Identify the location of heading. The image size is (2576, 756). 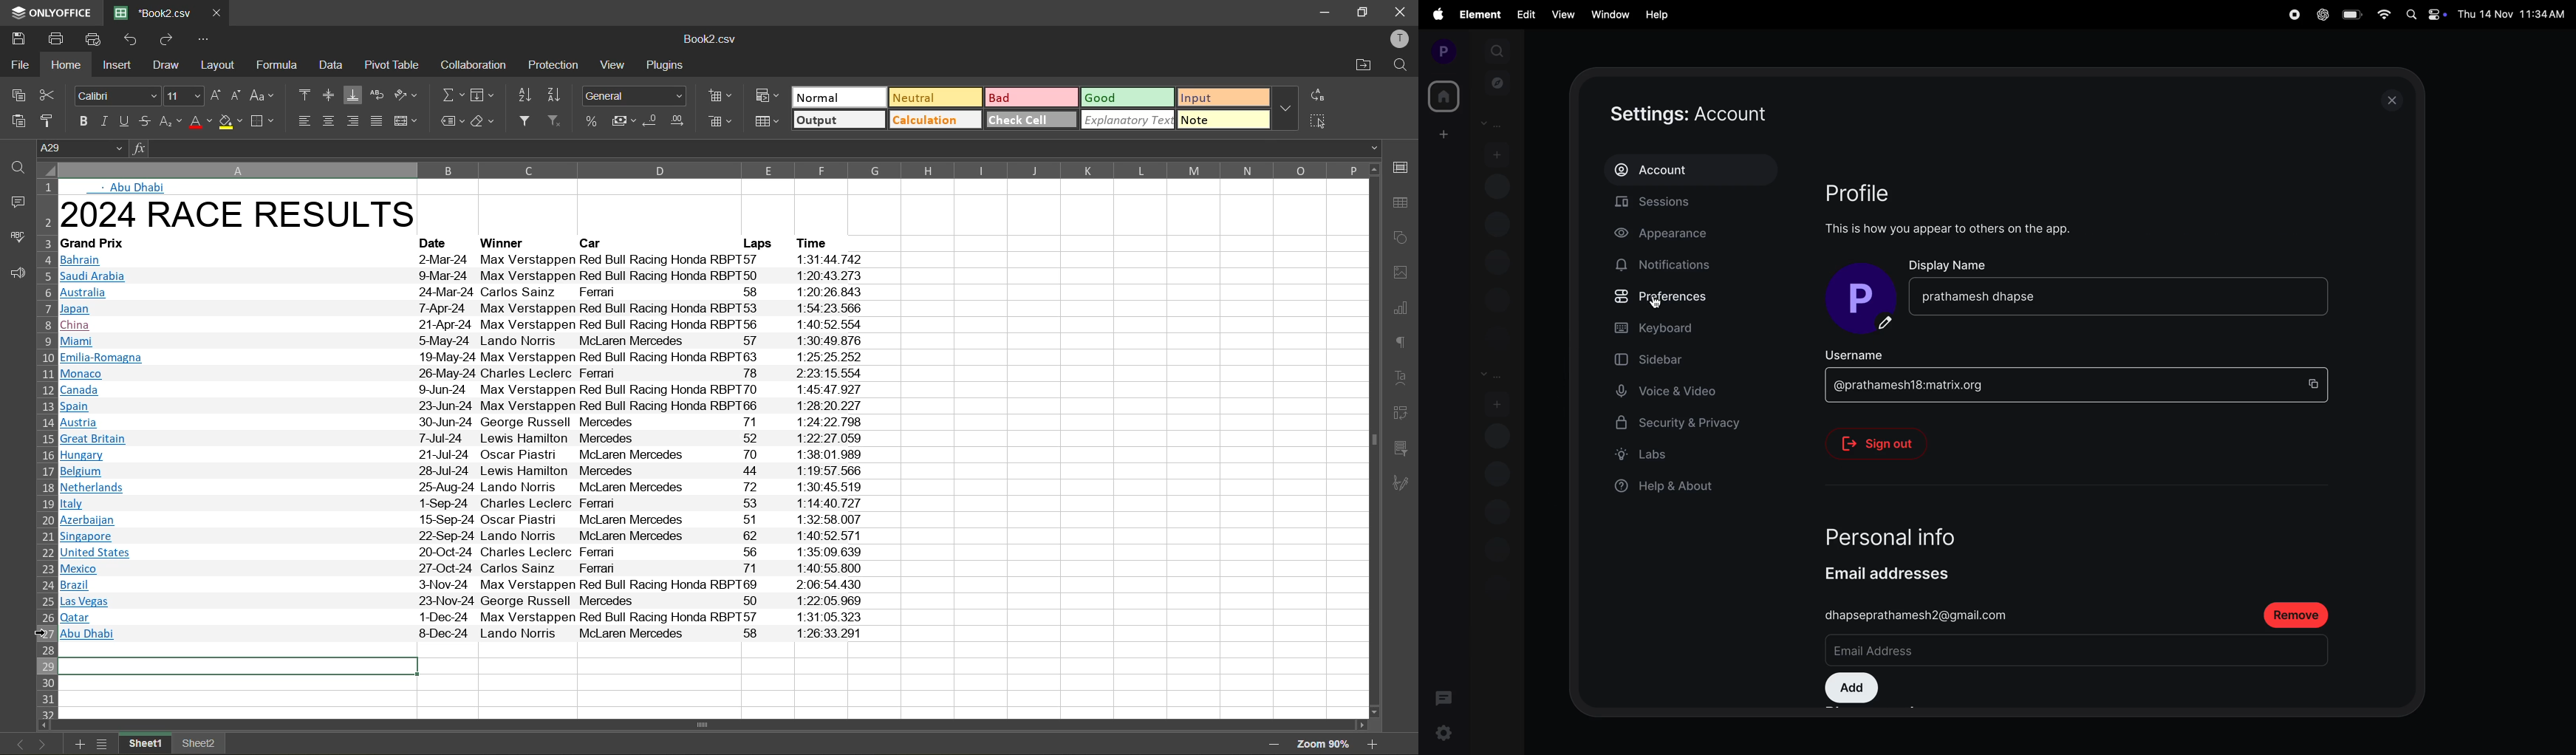
(247, 216).